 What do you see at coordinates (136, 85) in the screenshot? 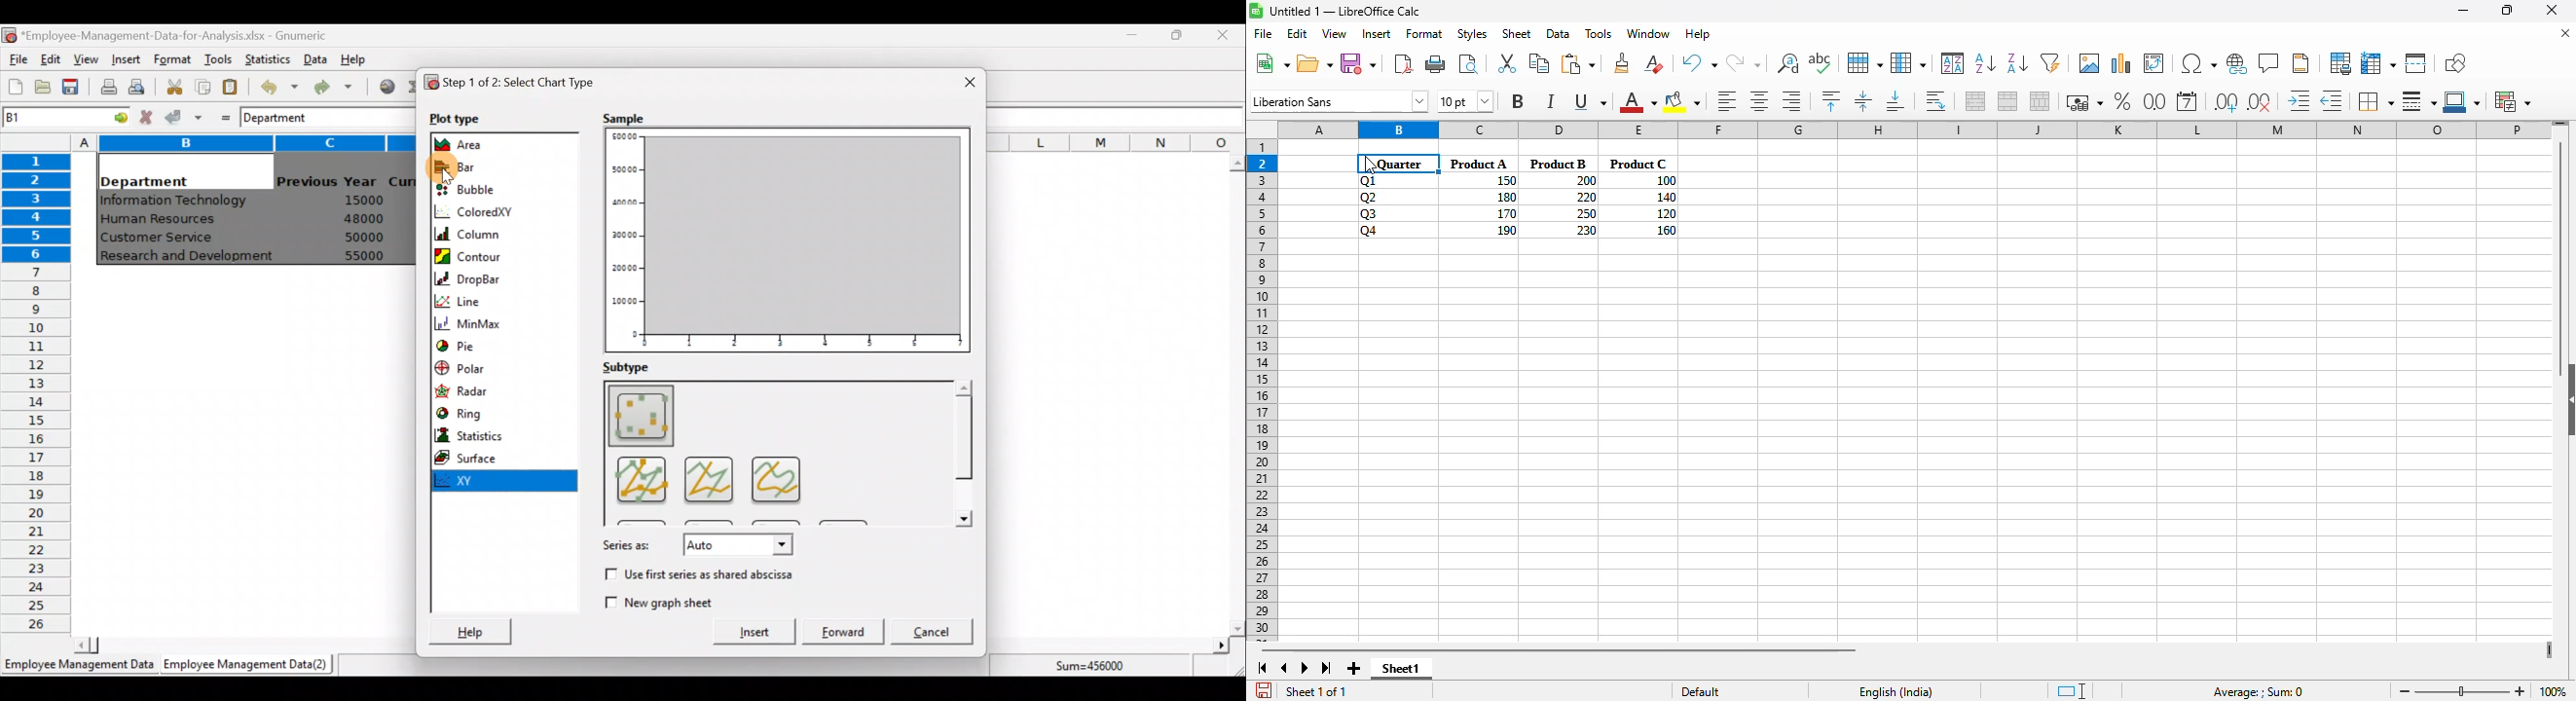
I see `Print preview` at bounding box center [136, 85].